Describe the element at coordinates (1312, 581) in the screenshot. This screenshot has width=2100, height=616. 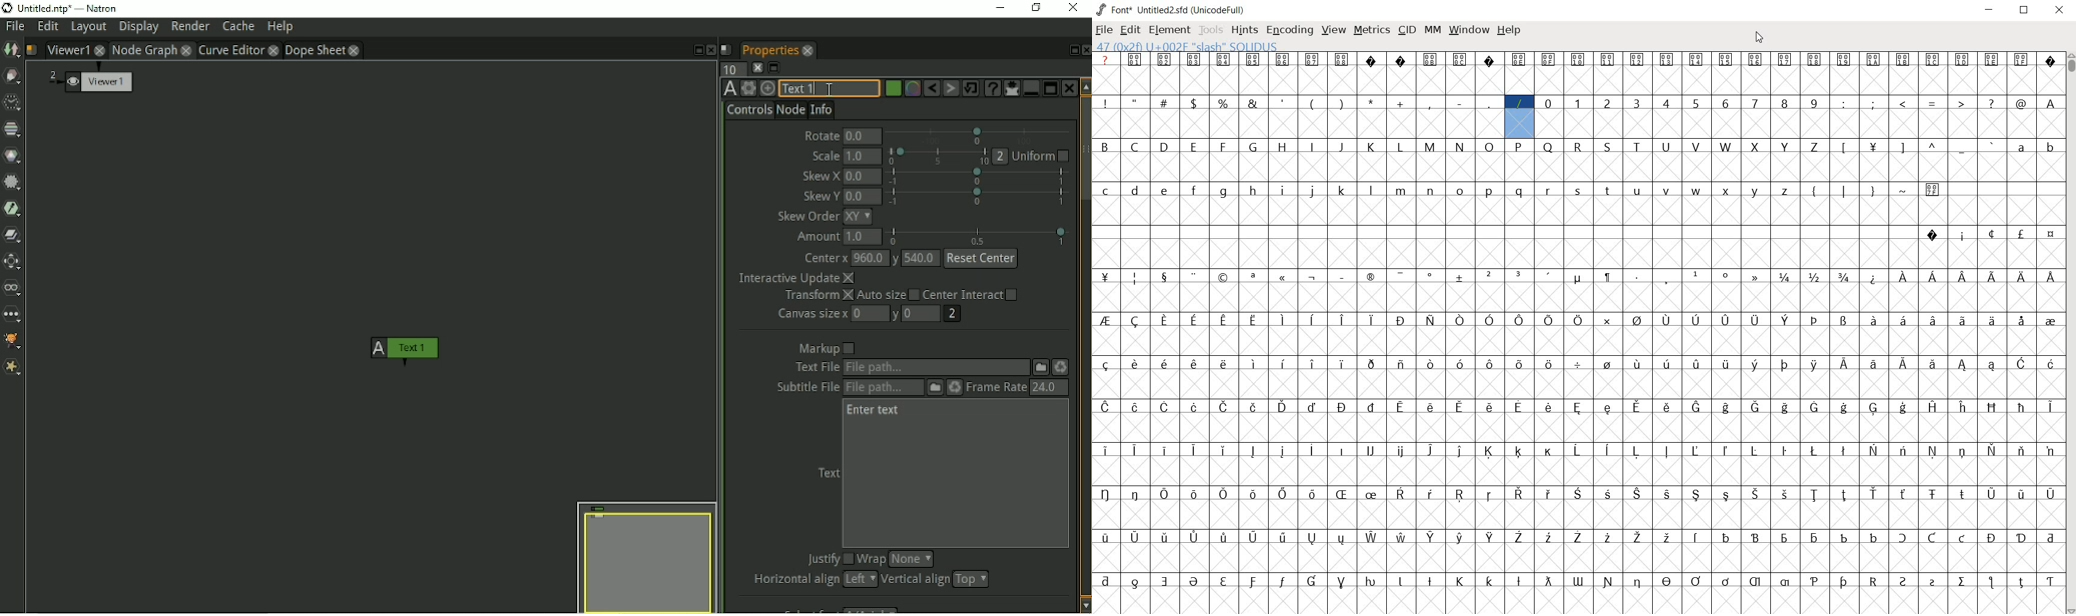
I see `glyph` at that location.